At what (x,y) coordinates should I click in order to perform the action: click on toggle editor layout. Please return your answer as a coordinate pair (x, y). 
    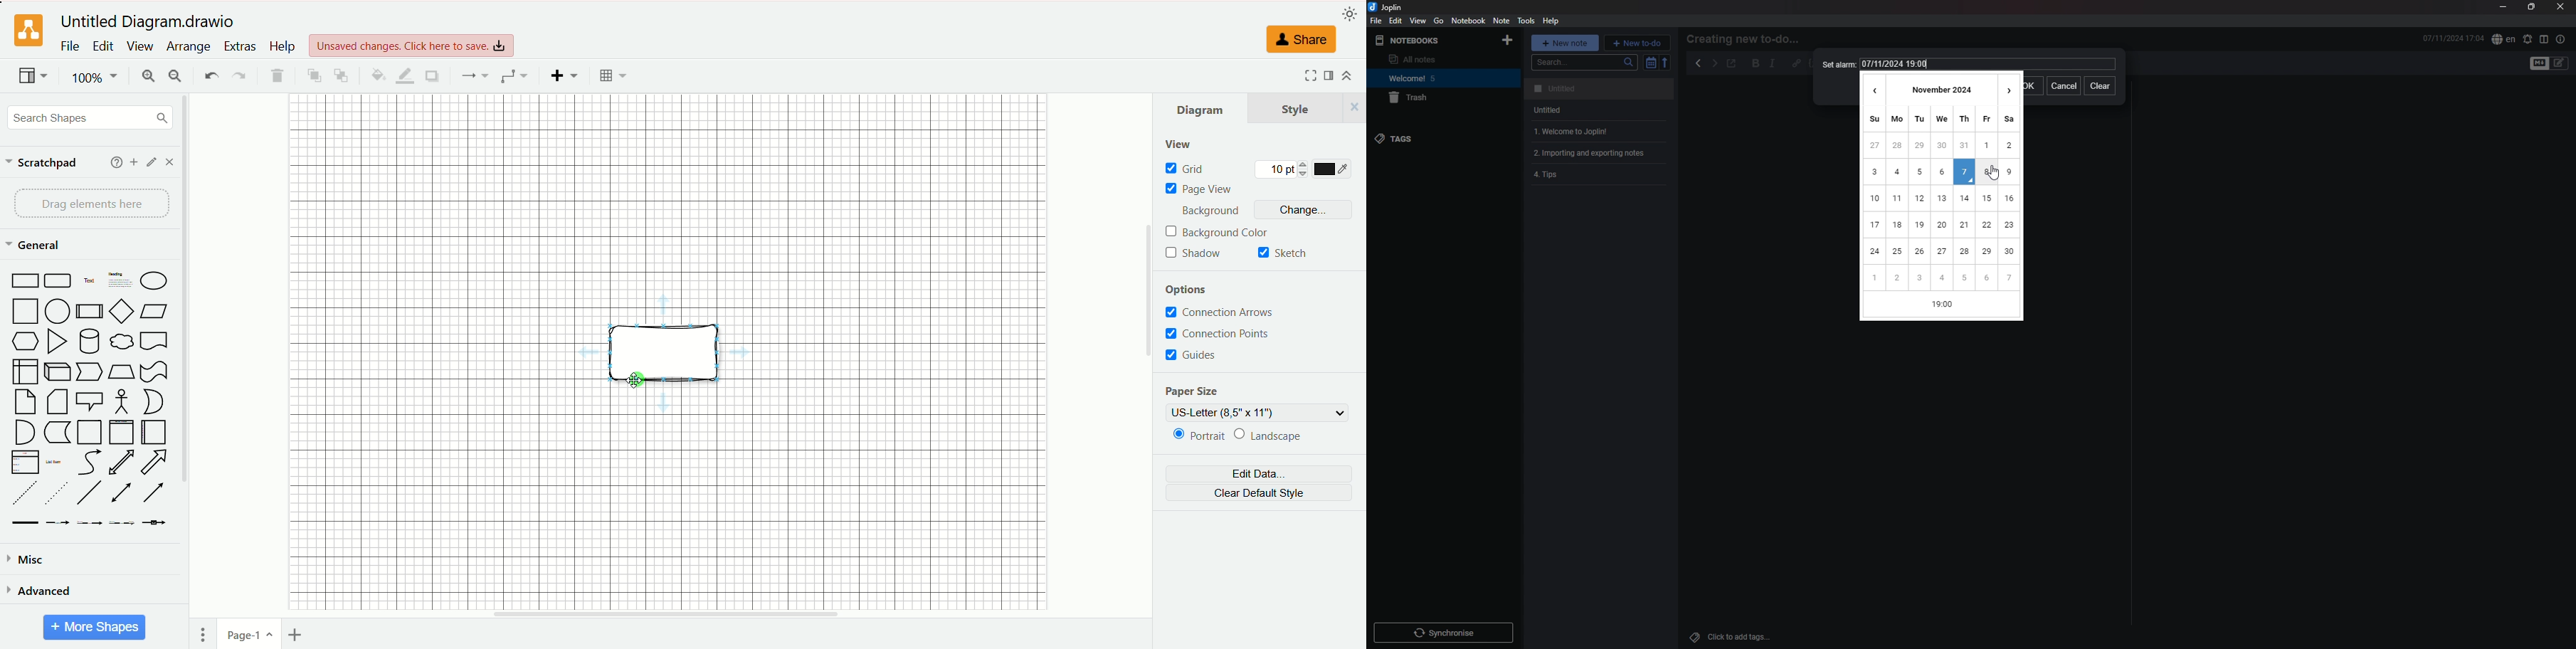
    Looking at the image, I should click on (2544, 39).